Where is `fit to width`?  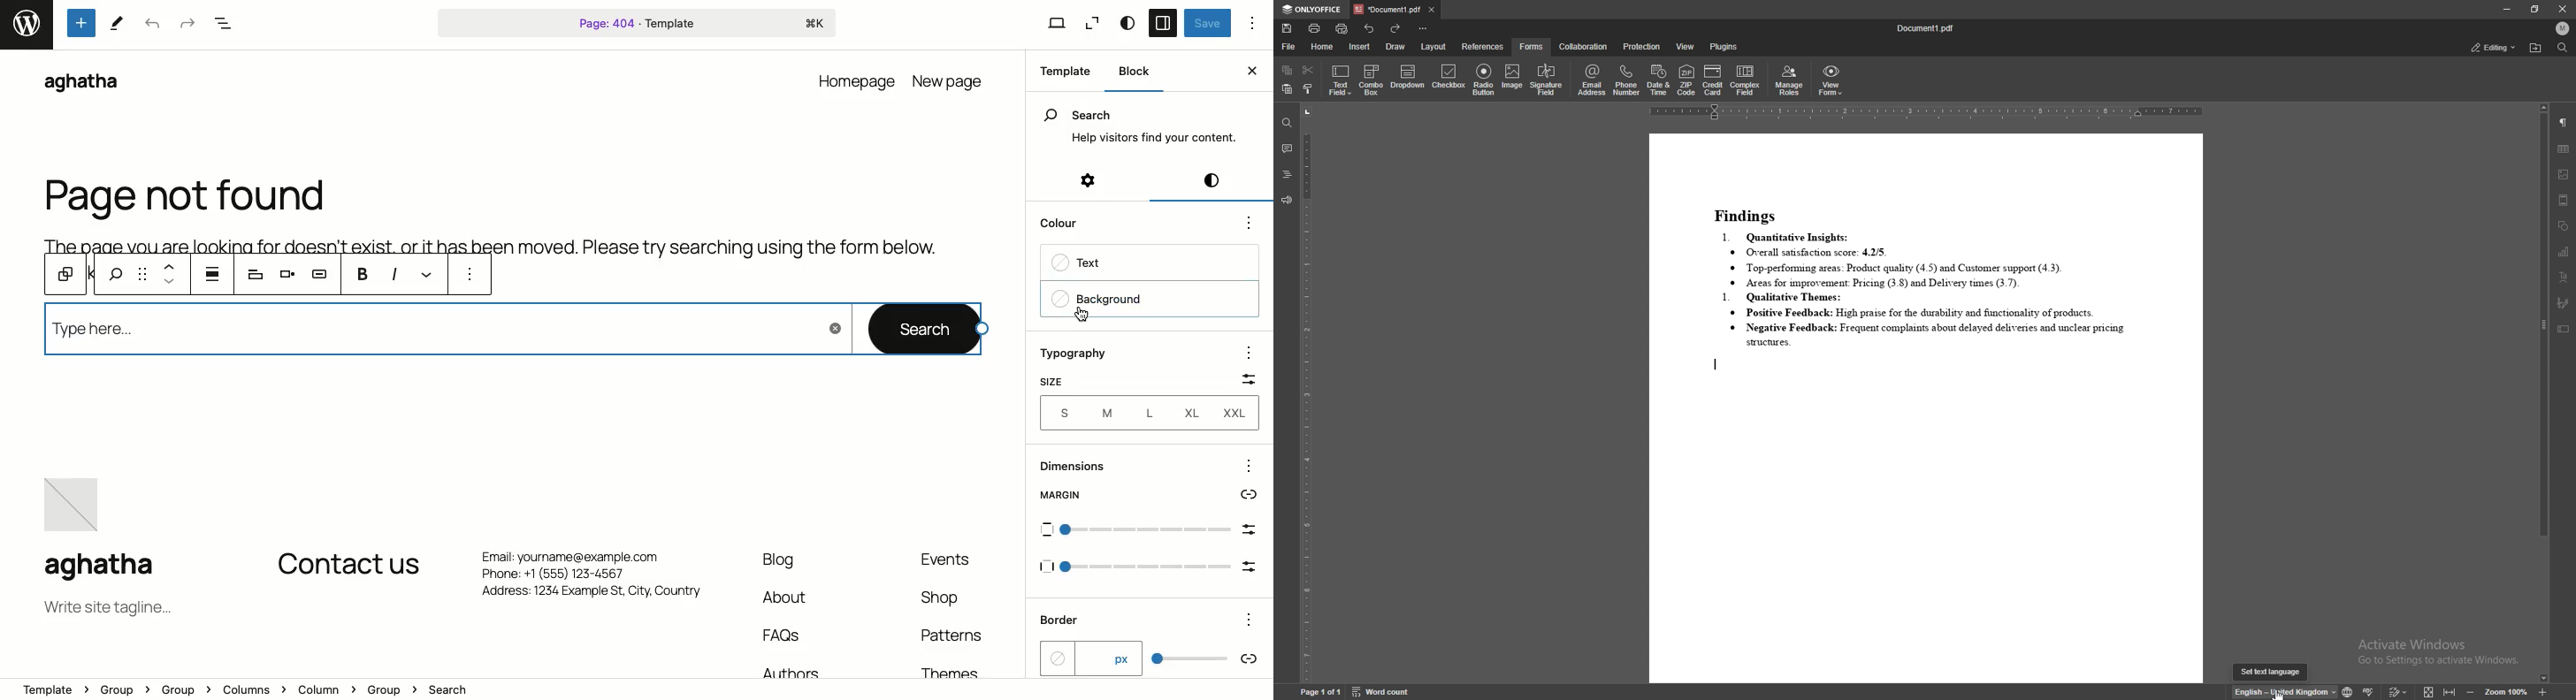
fit to width is located at coordinates (2450, 692).